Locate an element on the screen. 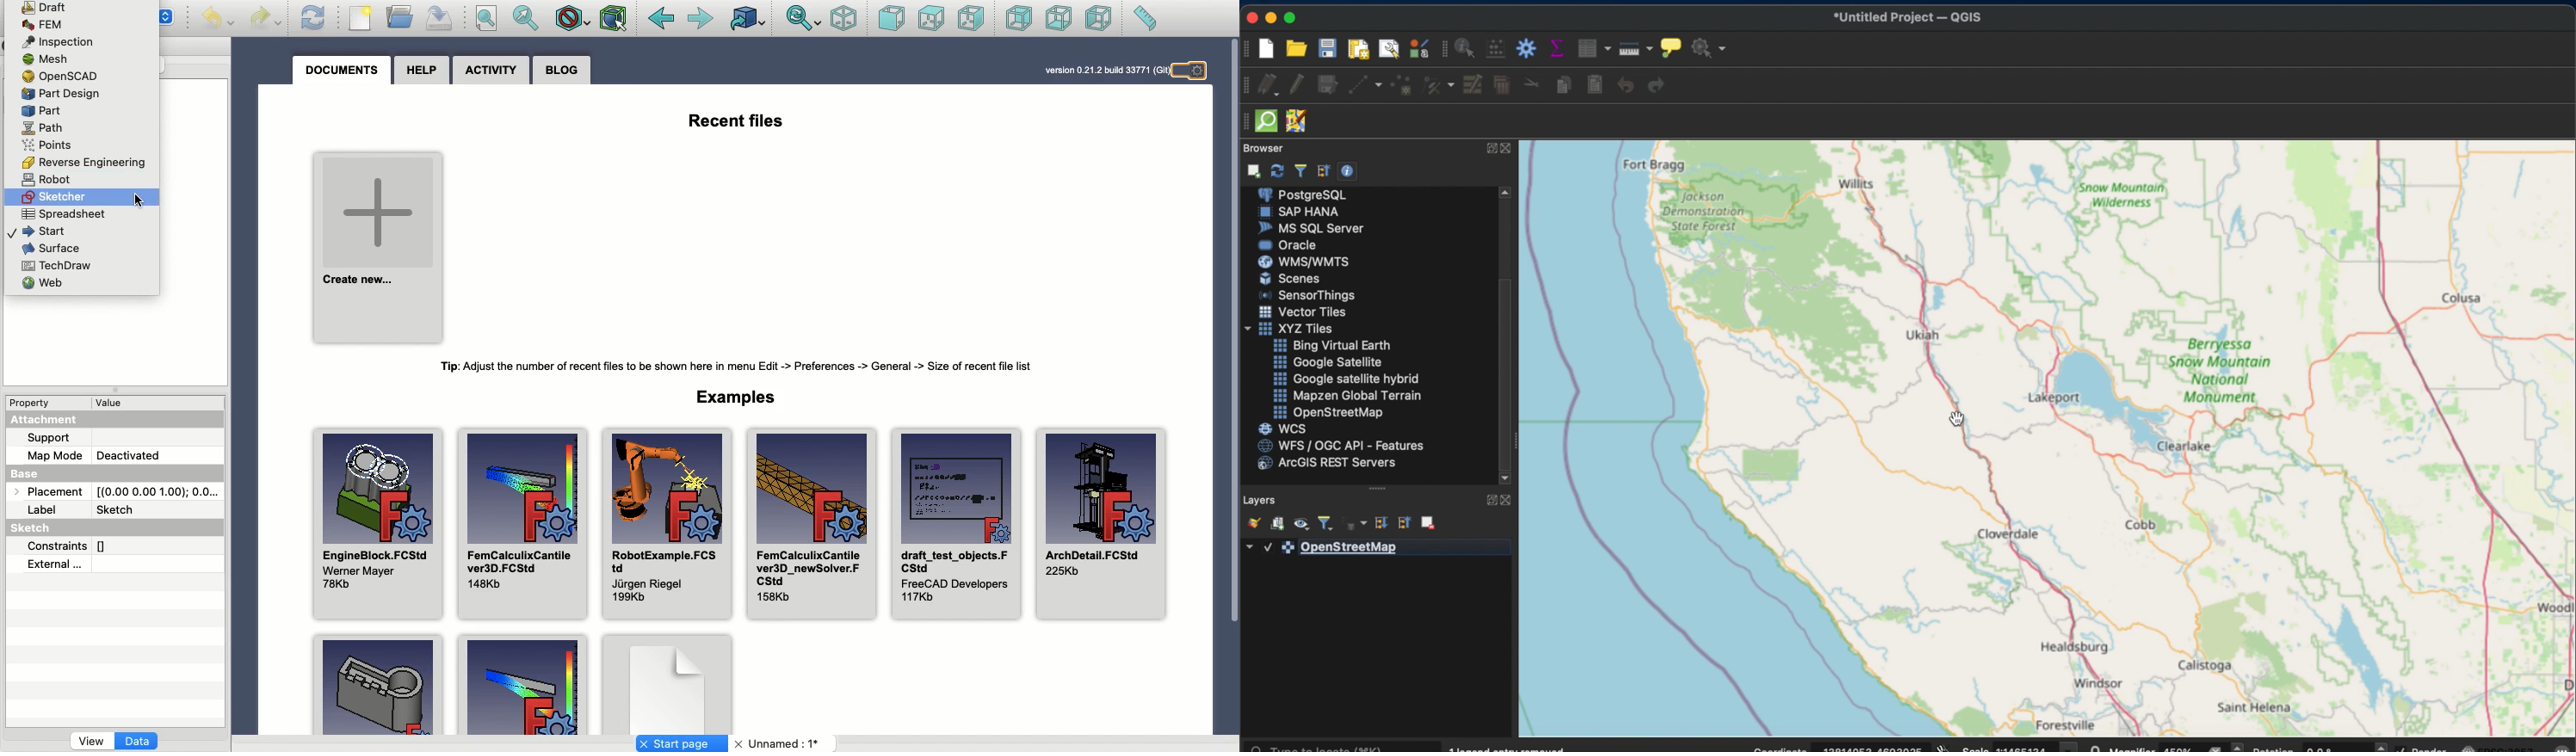  Create new is located at coordinates (380, 250).